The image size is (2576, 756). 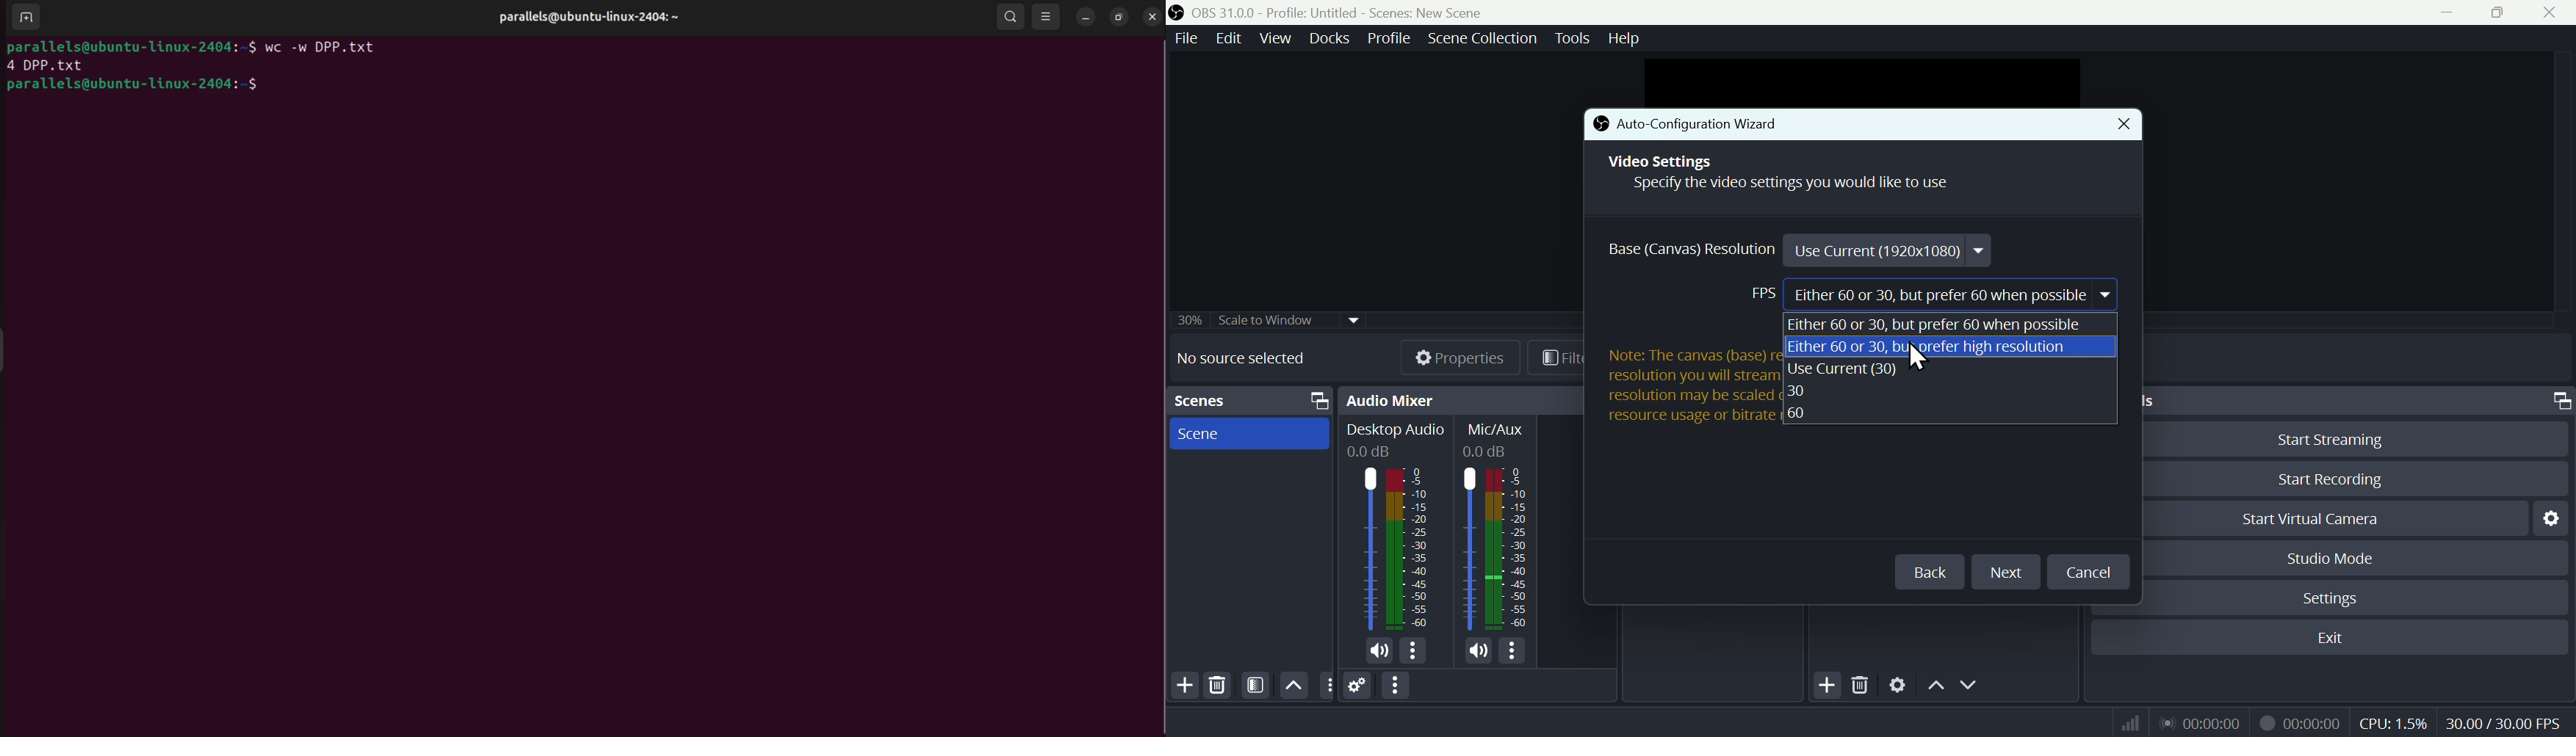 I want to click on Next, so click(x=2011, y=571).